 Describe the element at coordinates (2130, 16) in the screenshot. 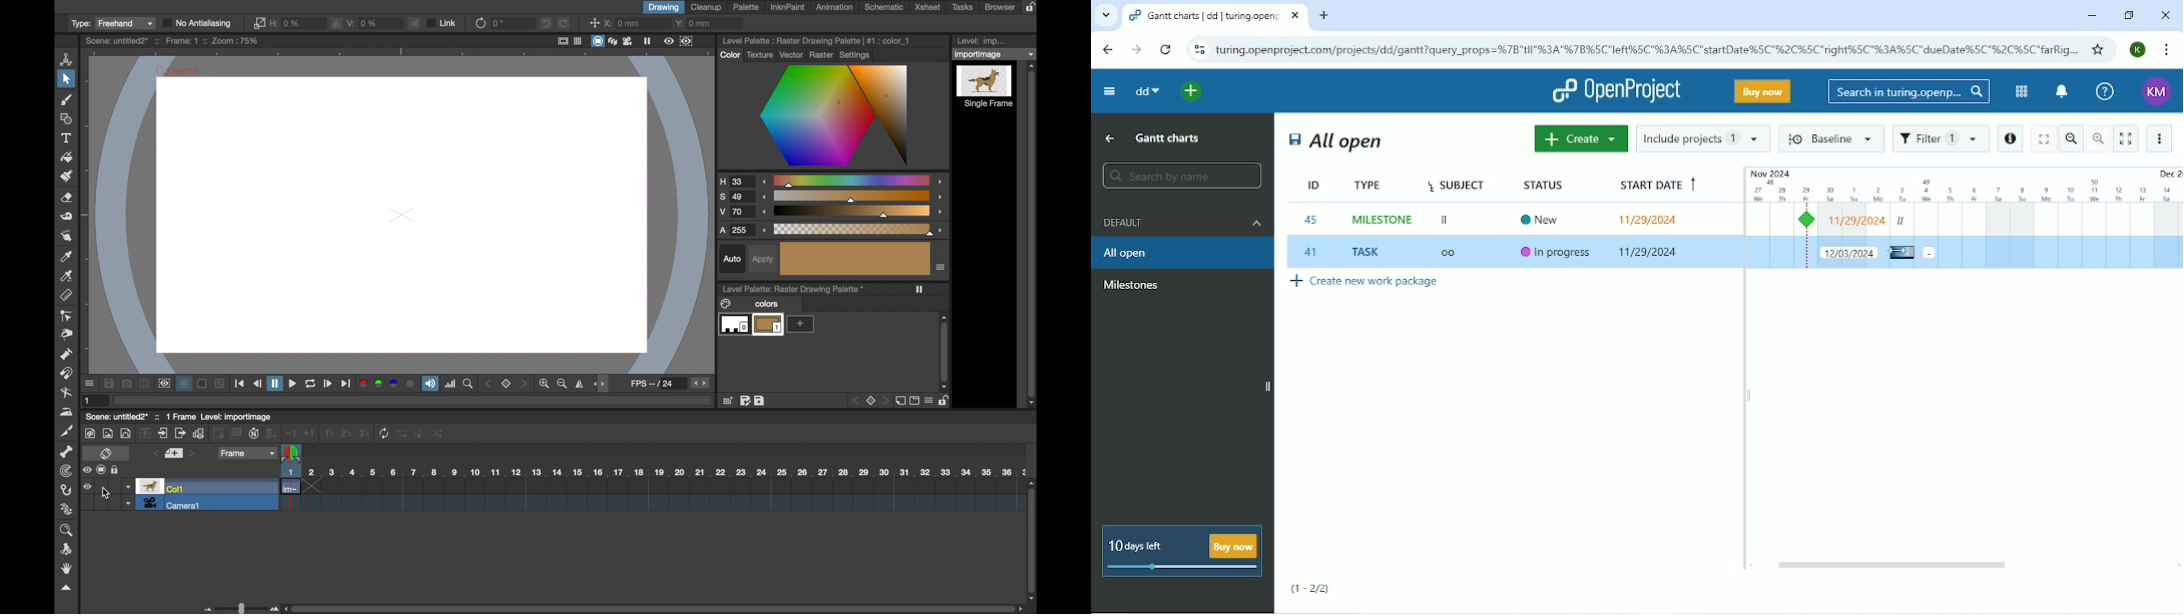

I see `Restore down` at that location.